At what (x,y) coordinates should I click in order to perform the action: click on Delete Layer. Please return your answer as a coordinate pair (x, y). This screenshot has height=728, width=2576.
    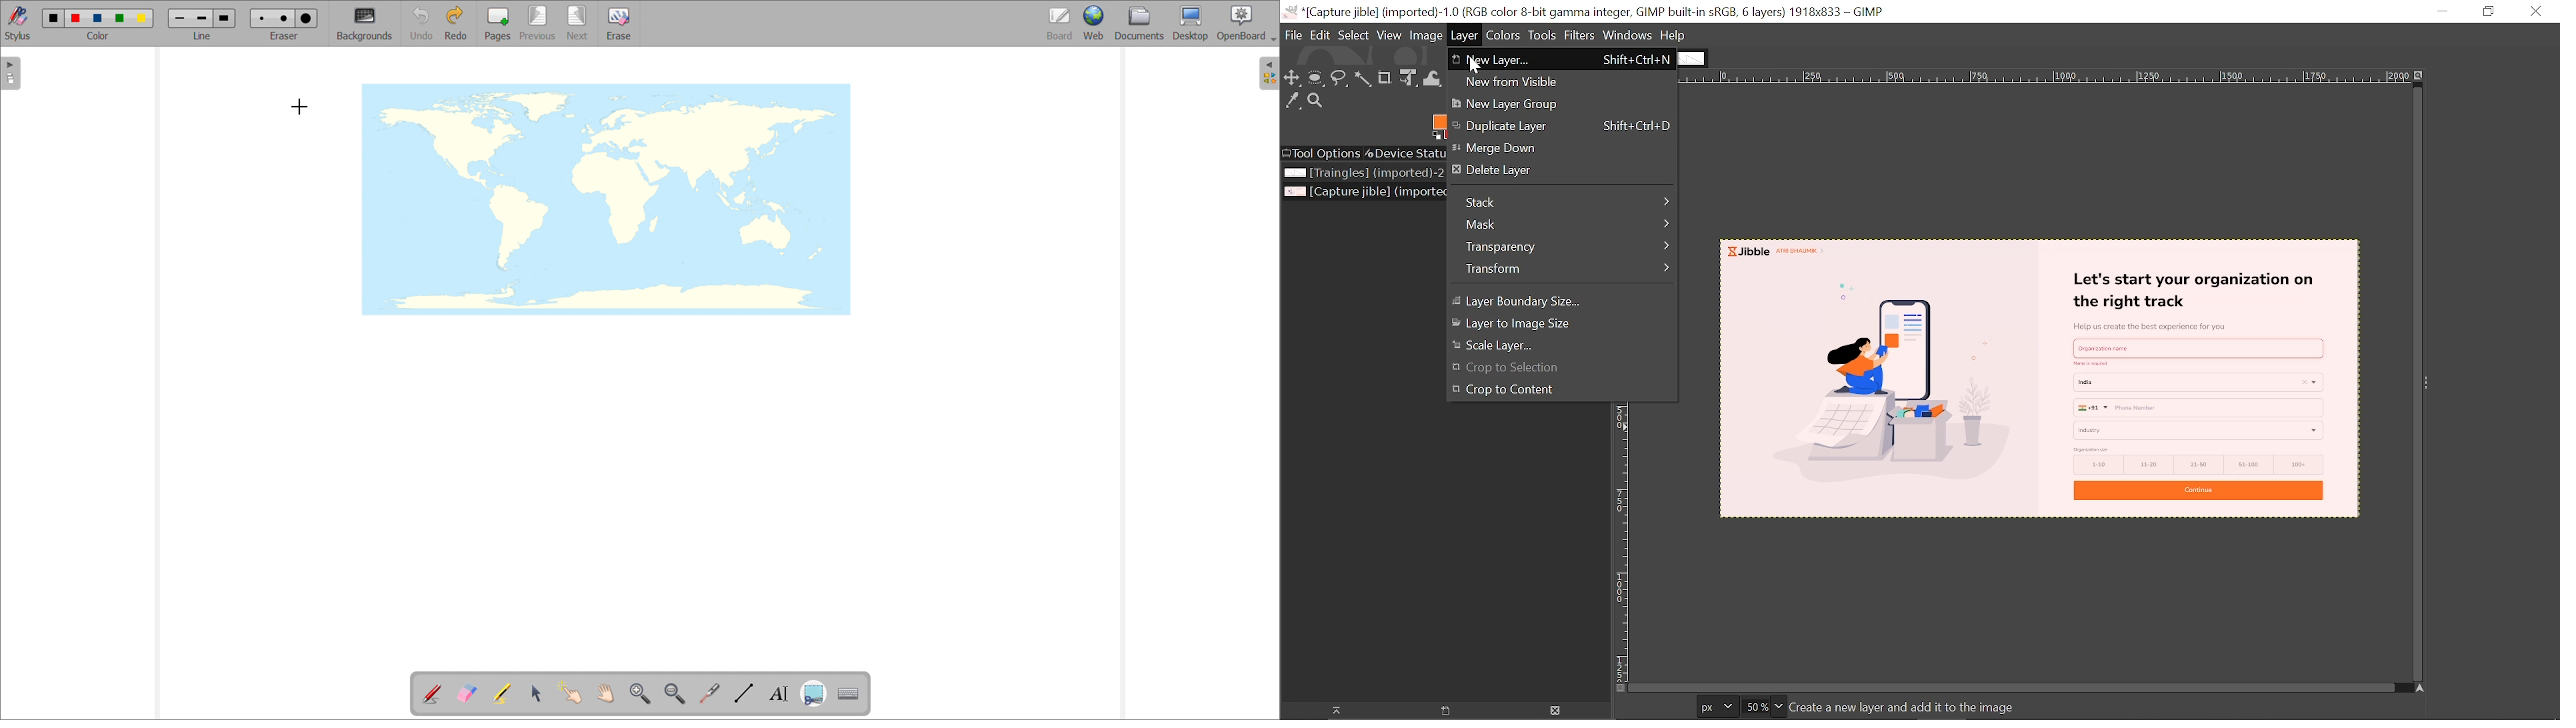
    Looking at the image, I should click on (1555, 171).